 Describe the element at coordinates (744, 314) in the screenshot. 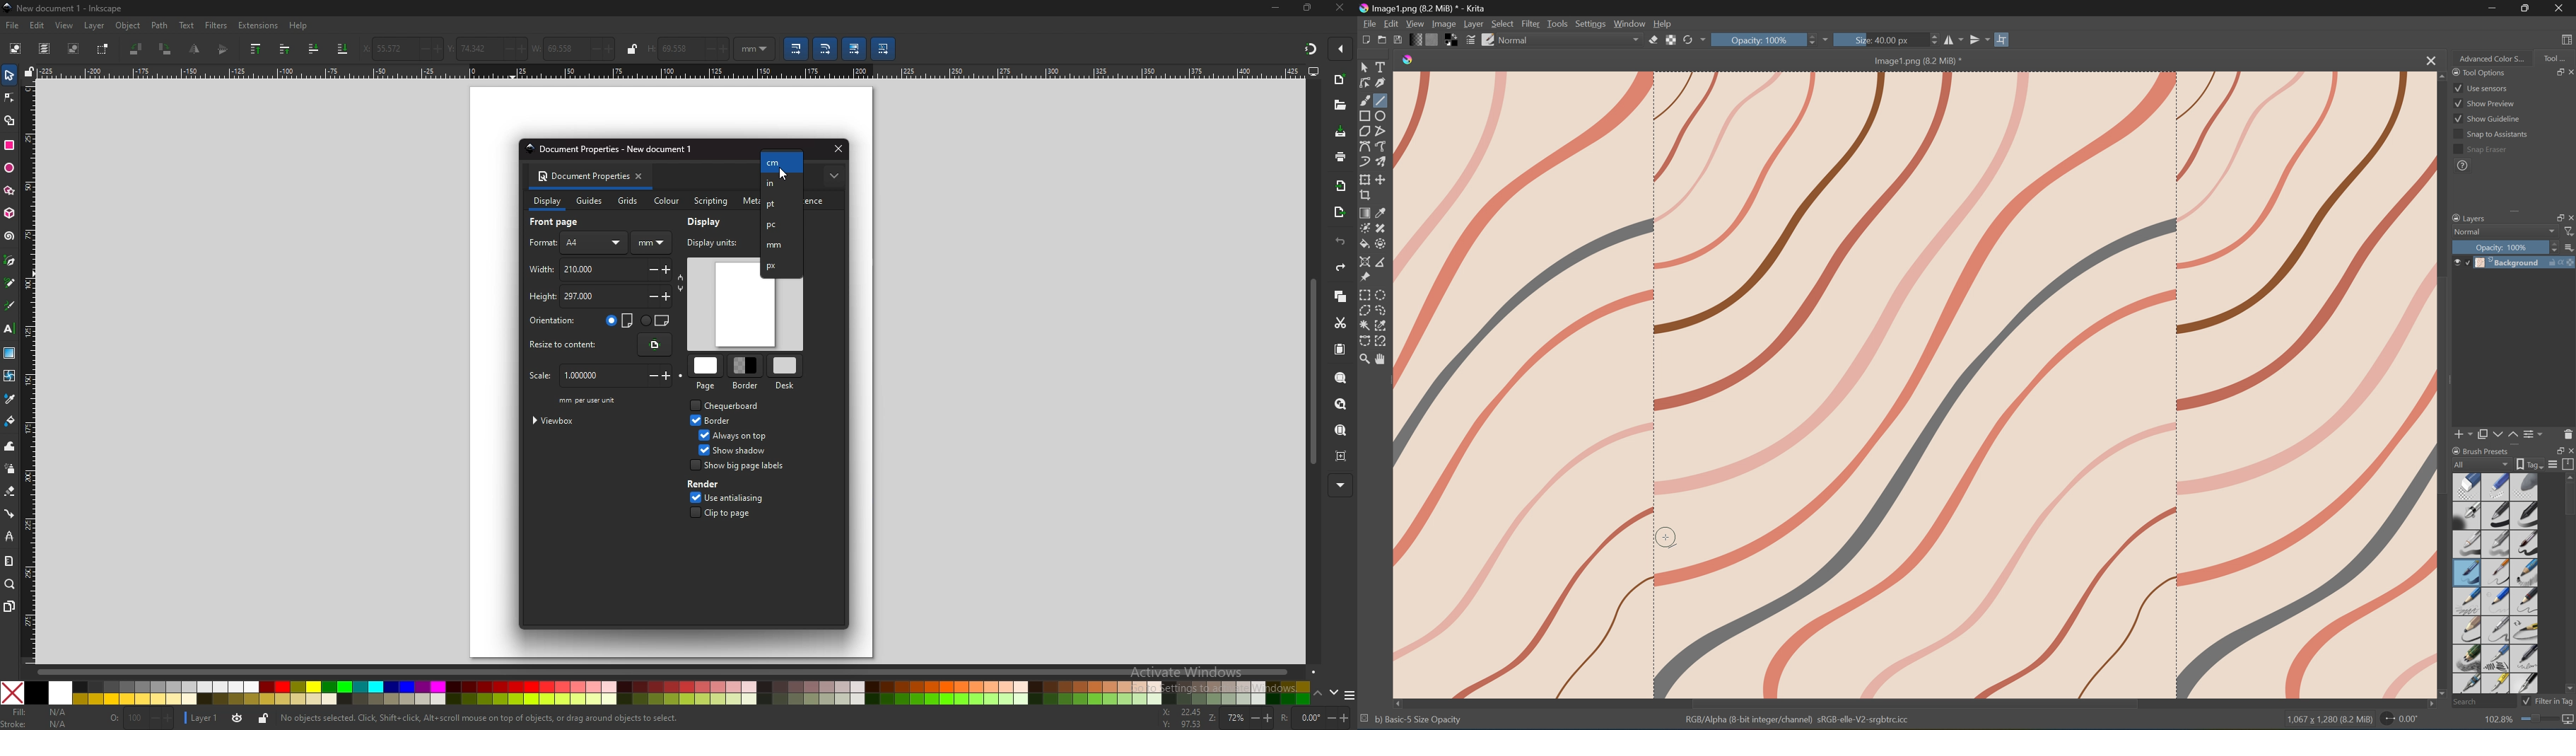

I see `page preview` at that location.